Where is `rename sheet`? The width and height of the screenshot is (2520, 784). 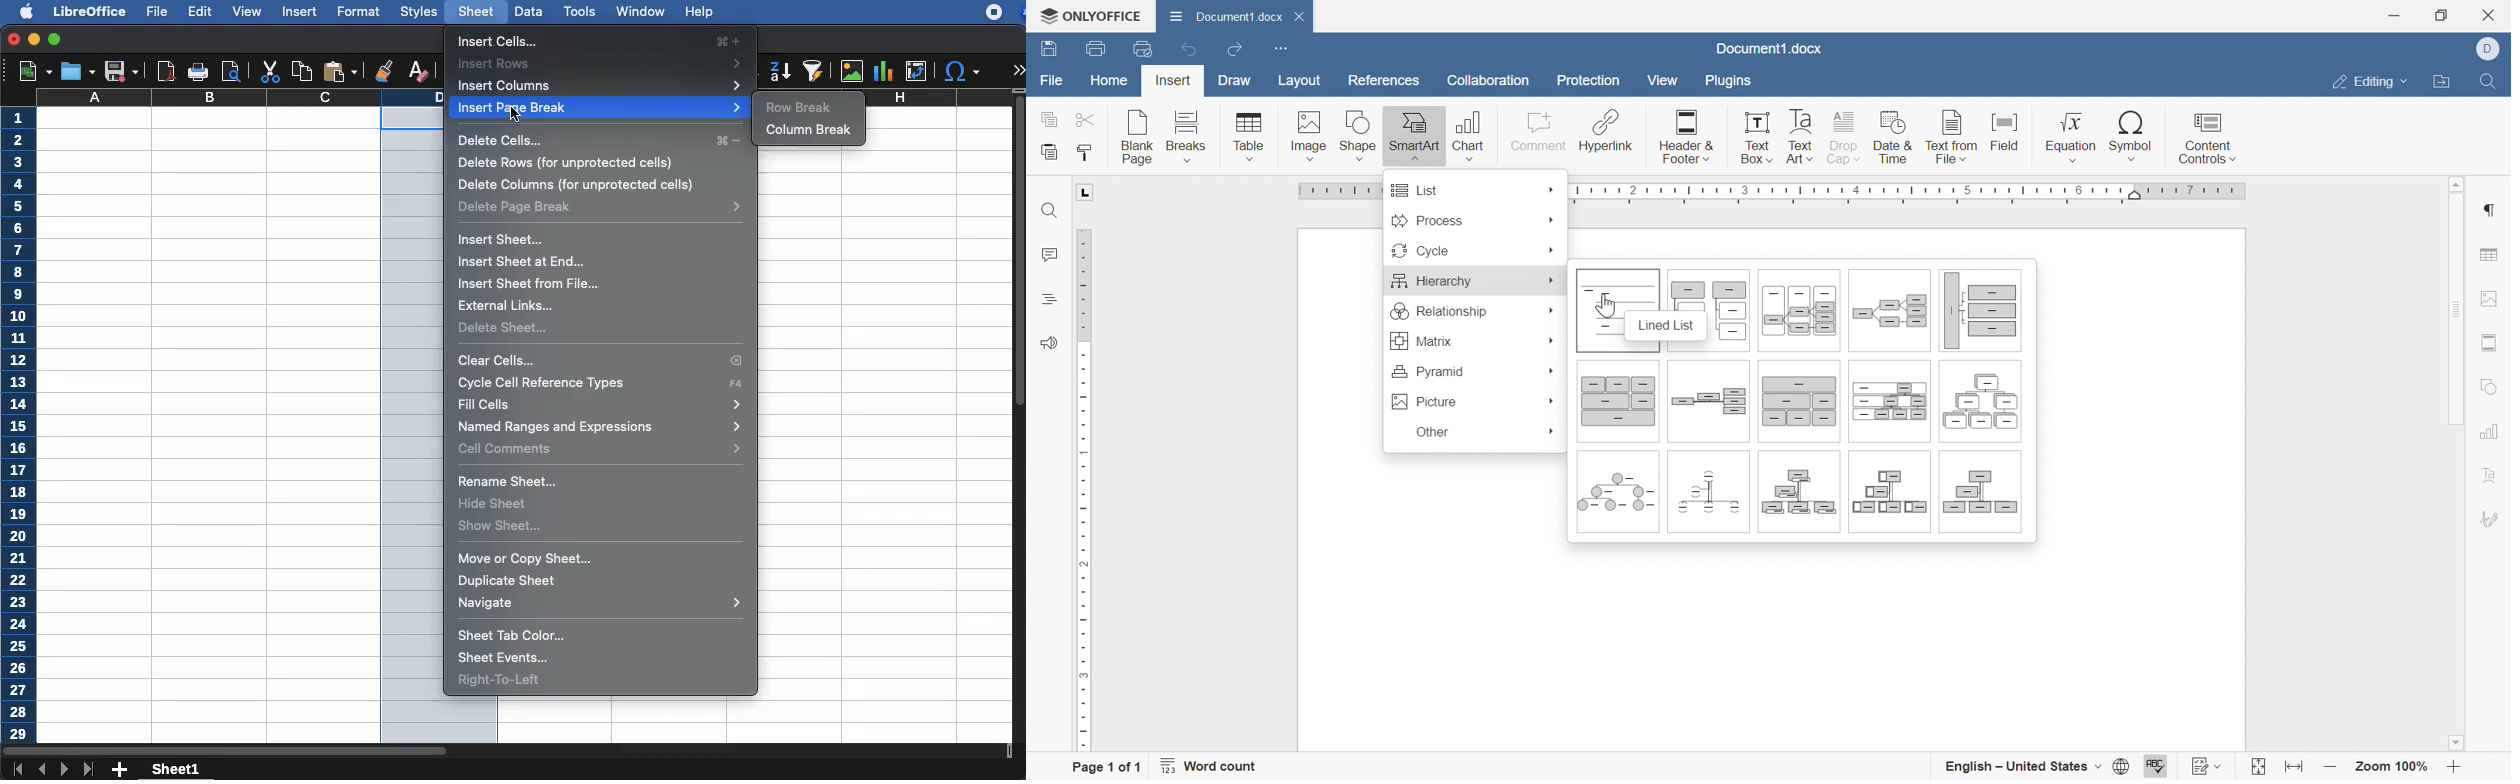
rename sheet is located at coordinates (508, 482).